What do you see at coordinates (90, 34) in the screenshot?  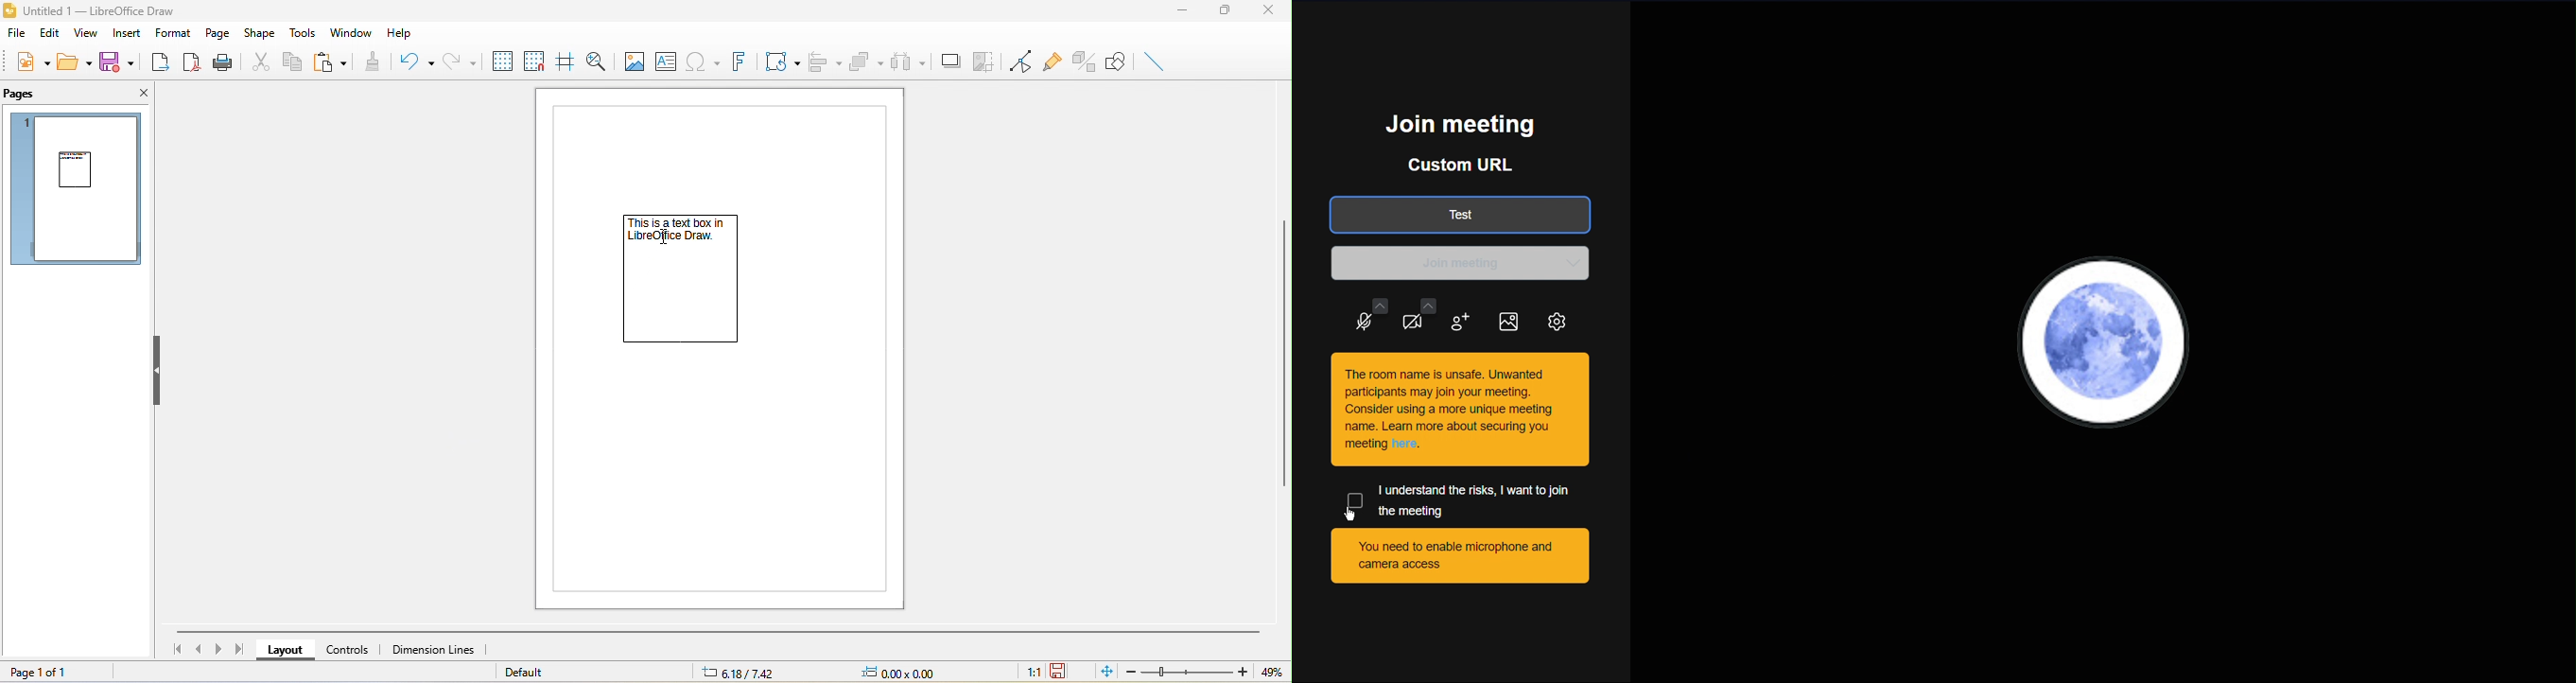 I see `view` at bounding box center [90, 34].